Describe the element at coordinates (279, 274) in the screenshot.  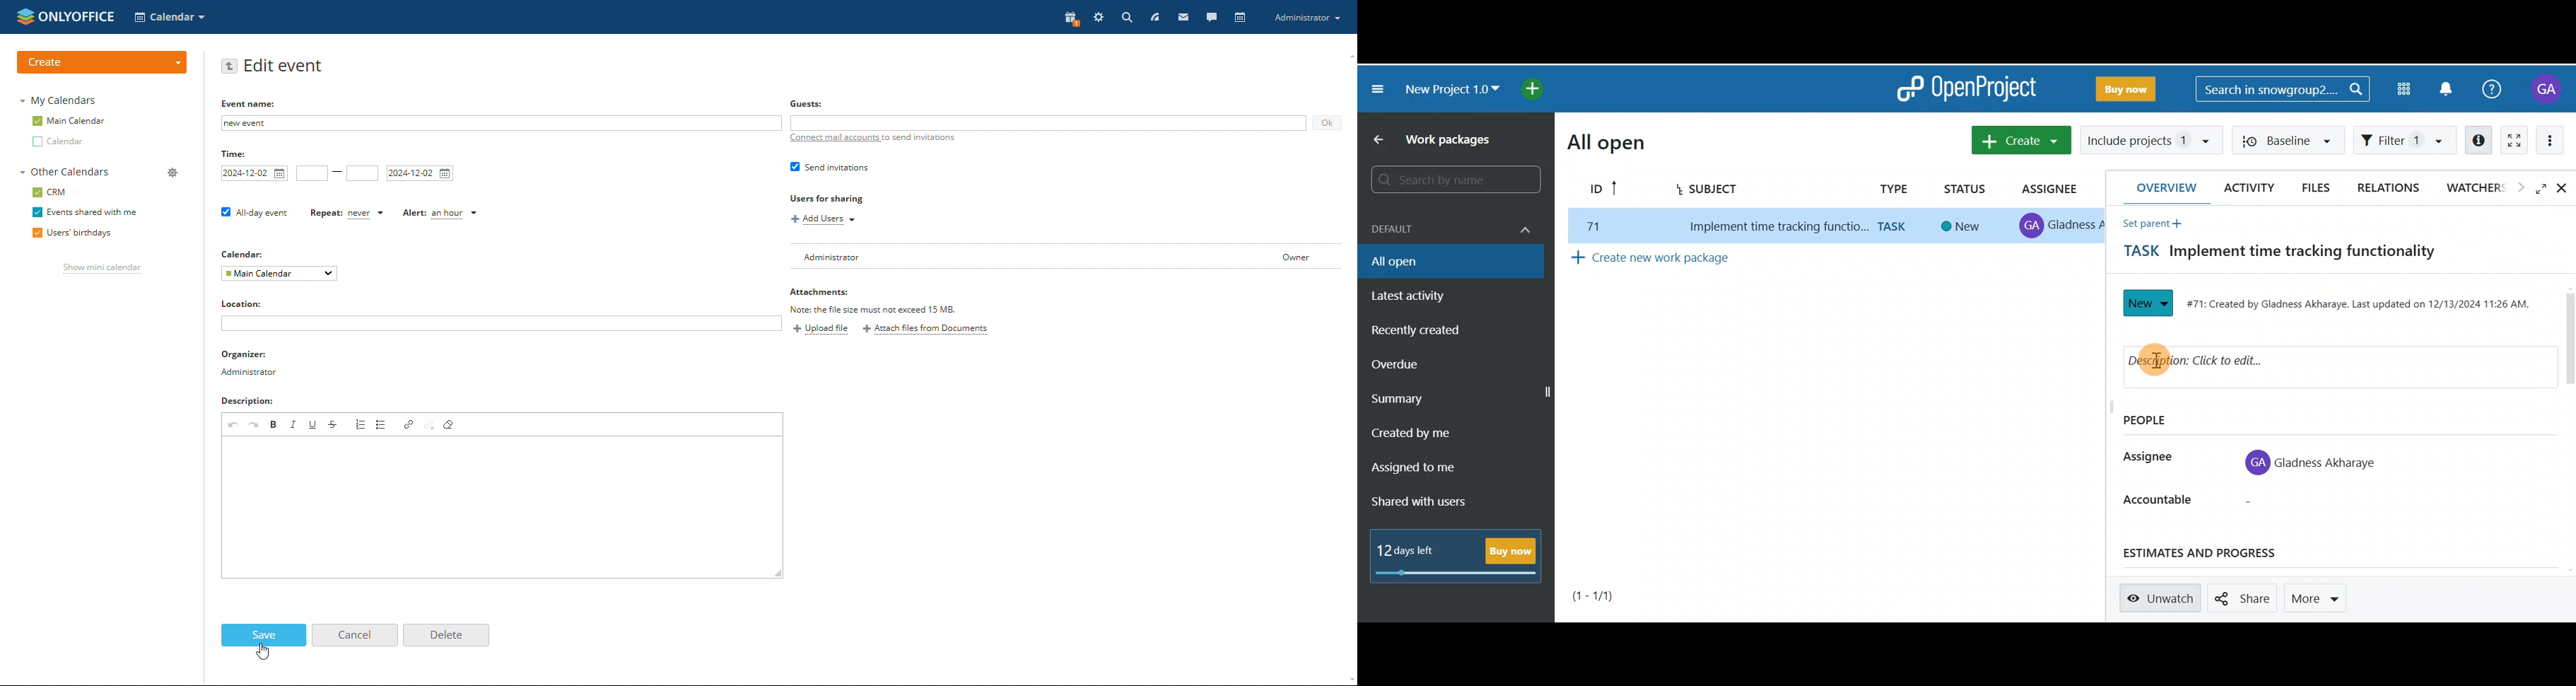
I see `select calendar` at that location.